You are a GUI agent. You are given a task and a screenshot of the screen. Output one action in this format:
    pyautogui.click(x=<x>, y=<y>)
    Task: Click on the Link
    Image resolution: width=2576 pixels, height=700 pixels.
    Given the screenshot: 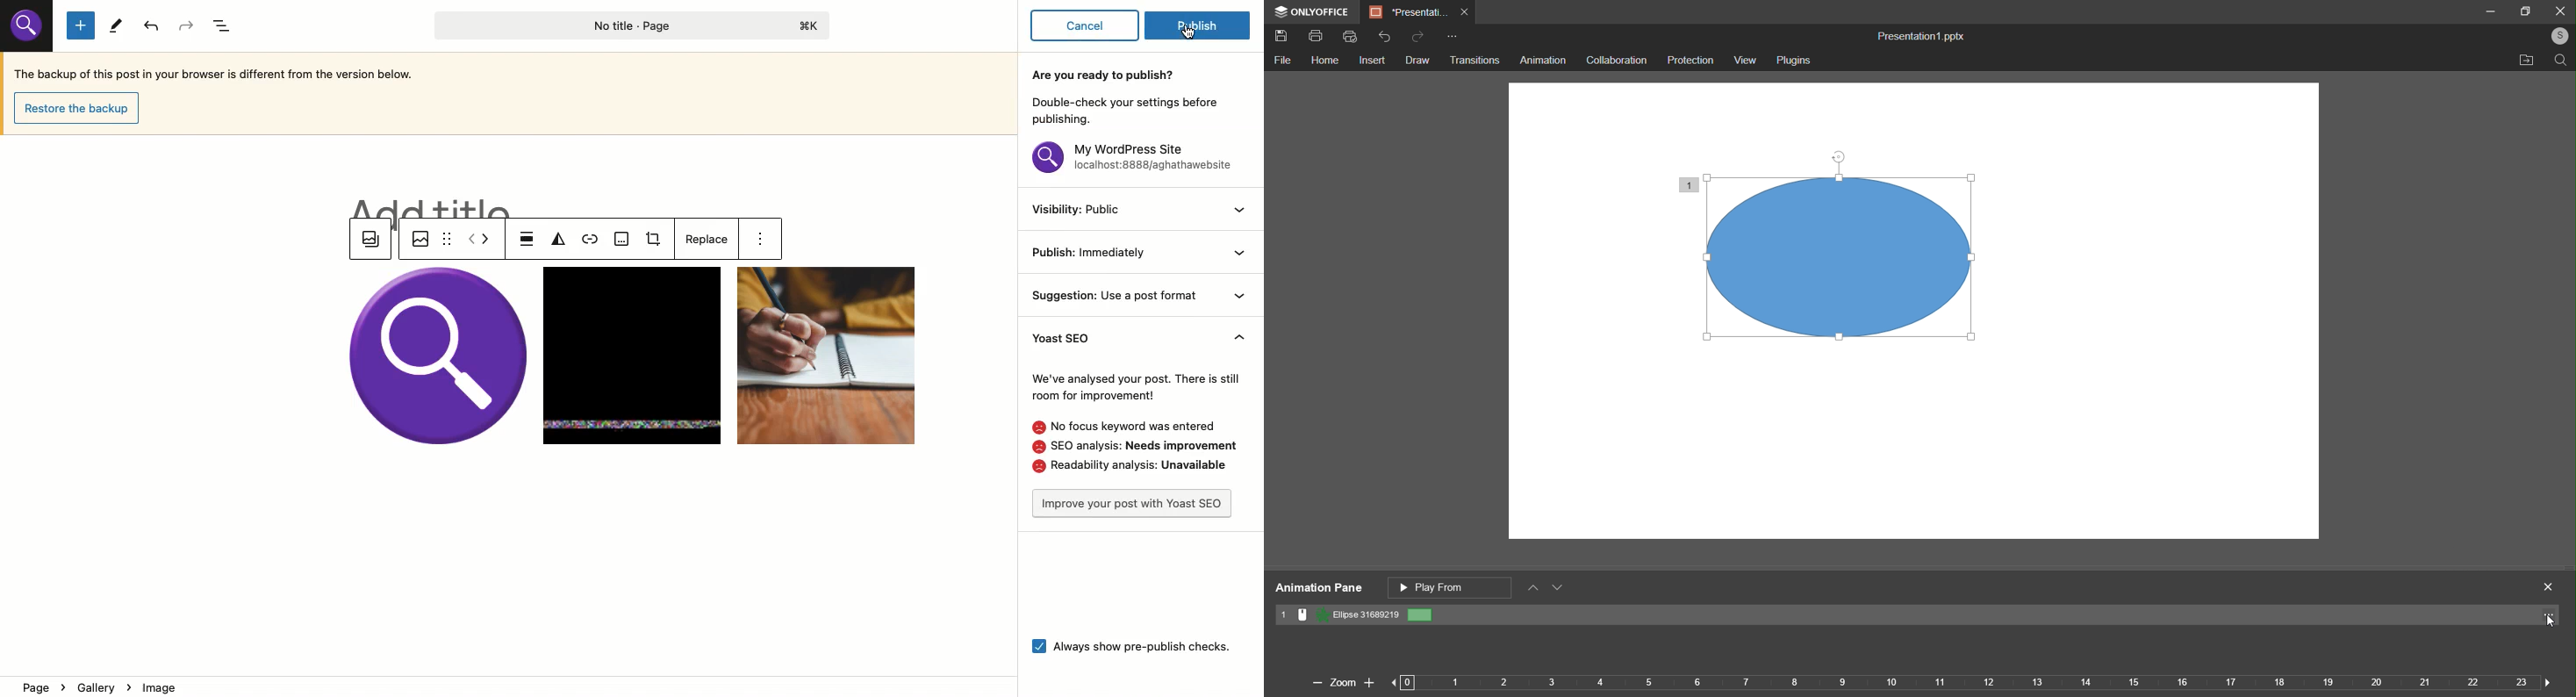 What is the action you would take?
    pyautogui.click(x=592, y=241)
    